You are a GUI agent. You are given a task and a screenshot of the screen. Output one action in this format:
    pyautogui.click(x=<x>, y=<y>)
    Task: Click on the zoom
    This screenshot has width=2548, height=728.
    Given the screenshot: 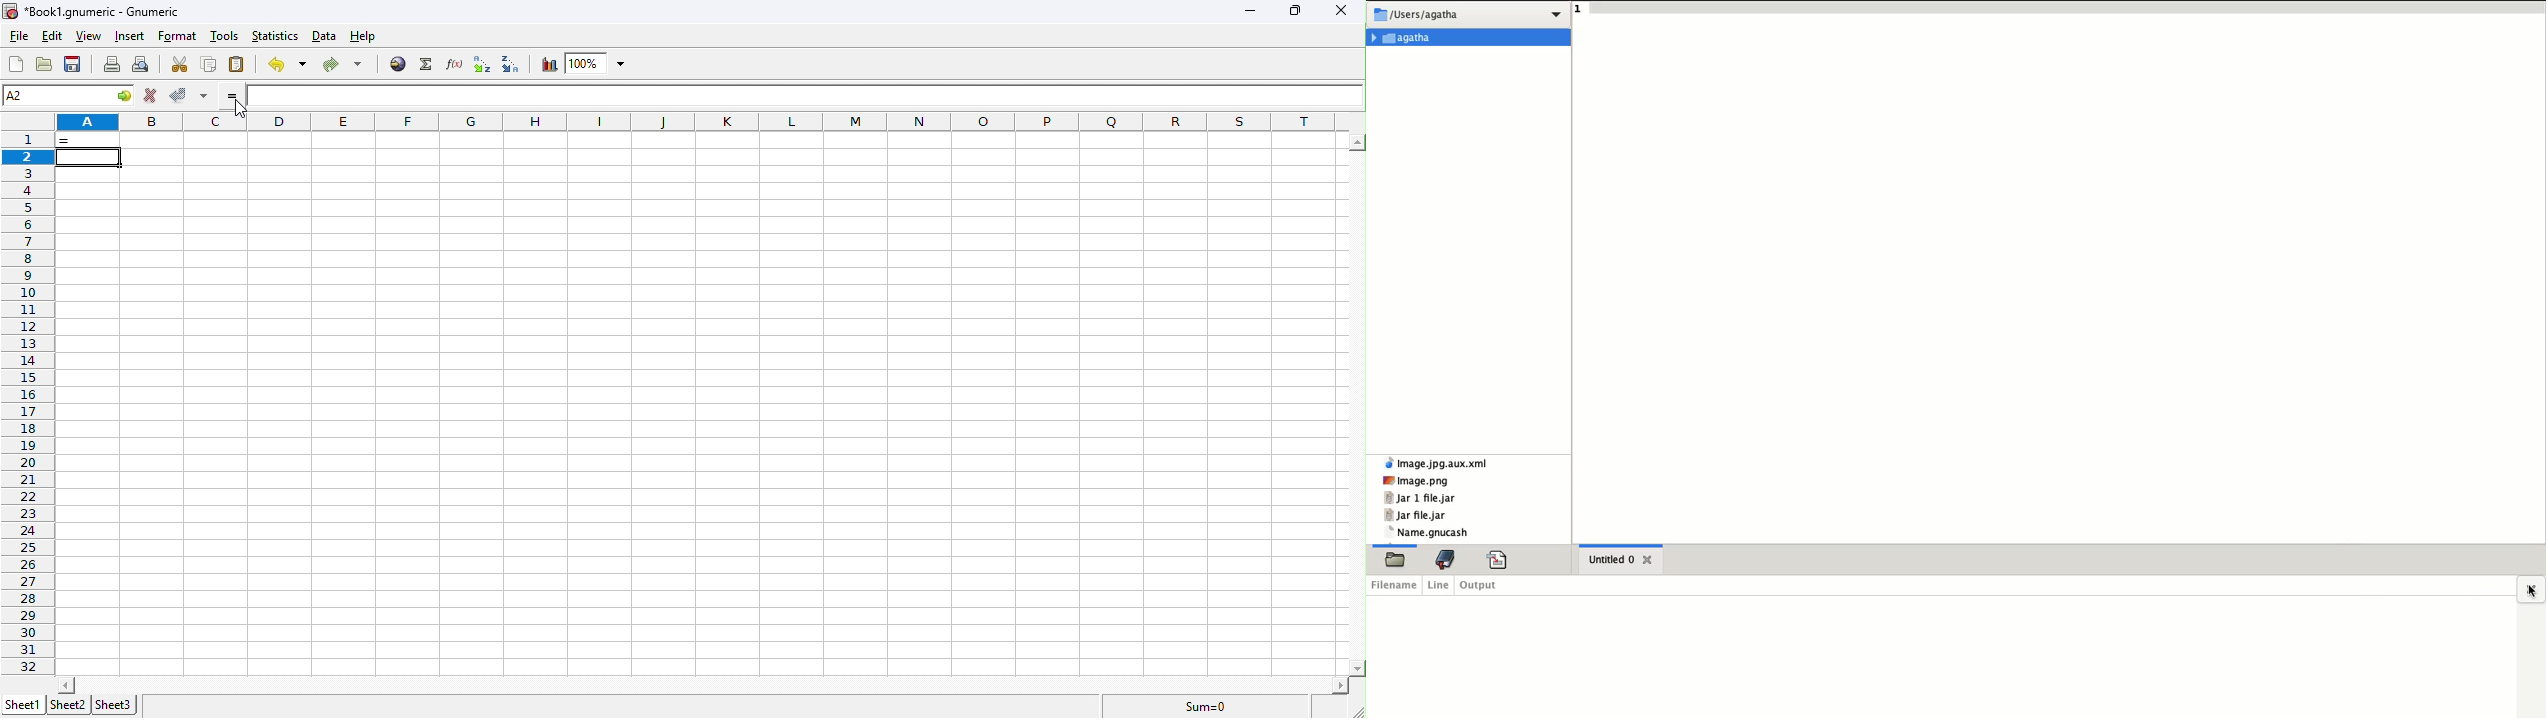 What is the action you would take?
    pyautogui.click(x=601, y=63)
    